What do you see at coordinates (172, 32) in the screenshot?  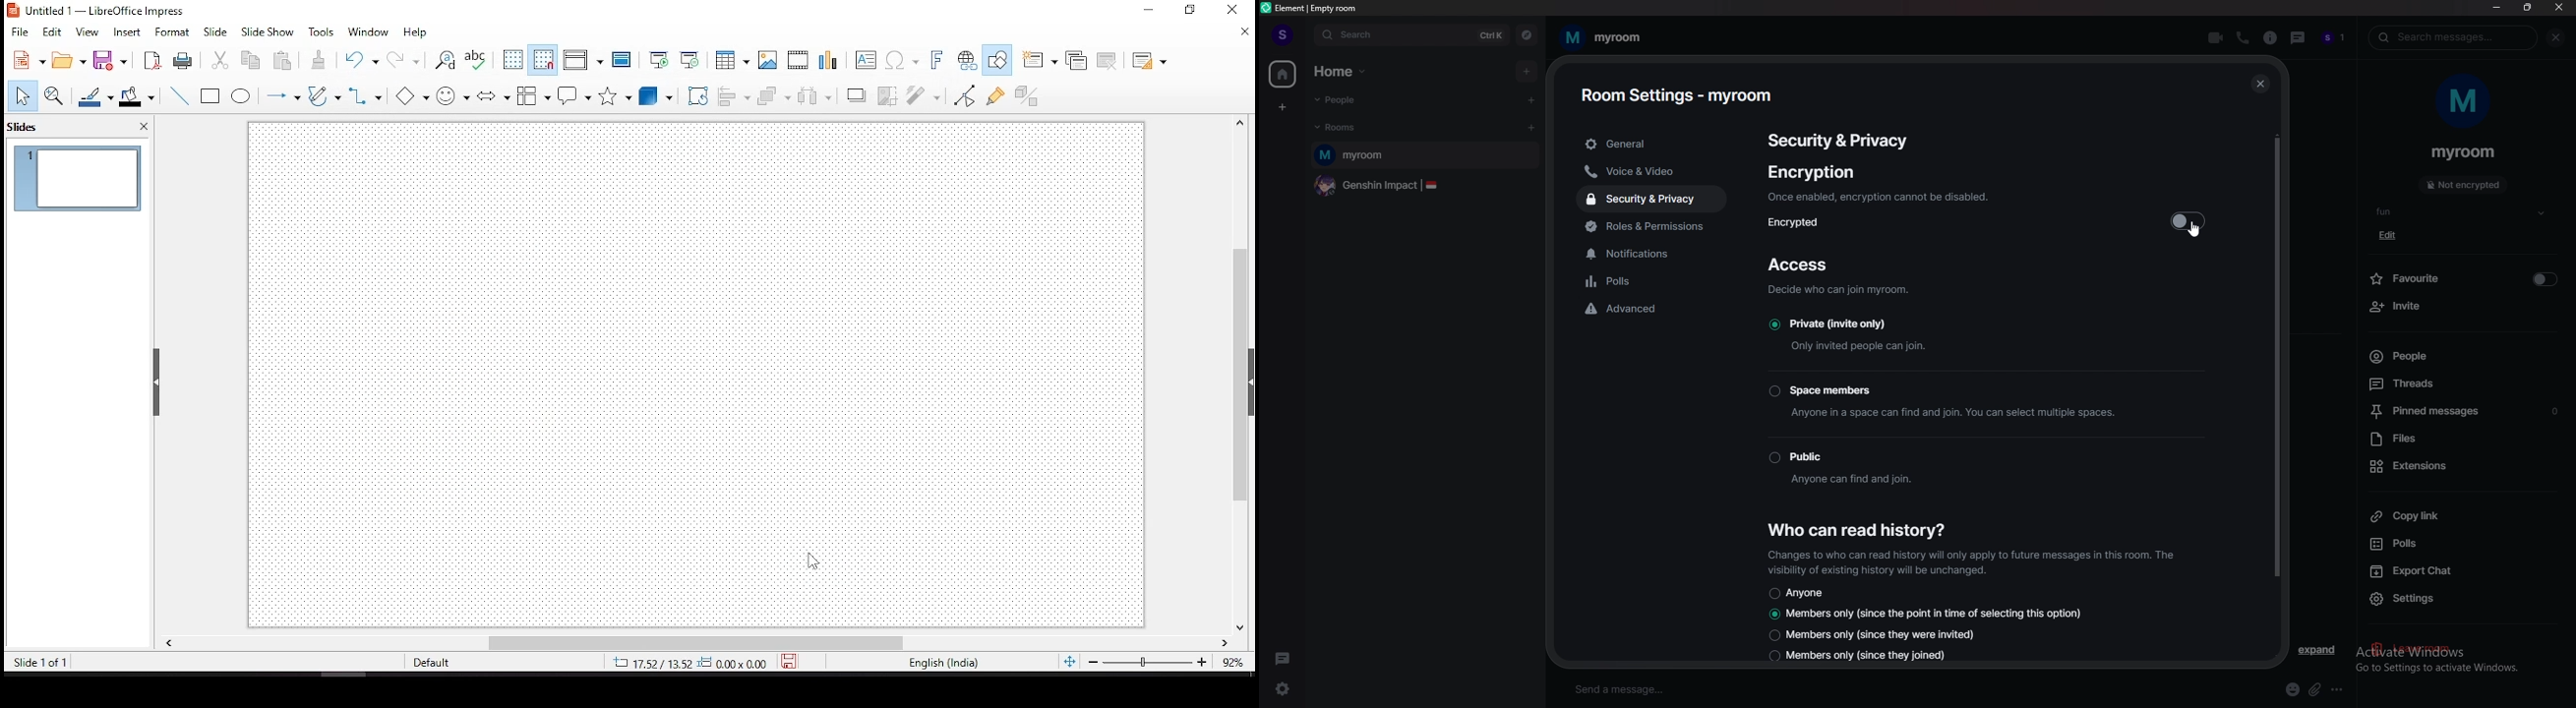 I see `format` at bounding box center [172, 32].